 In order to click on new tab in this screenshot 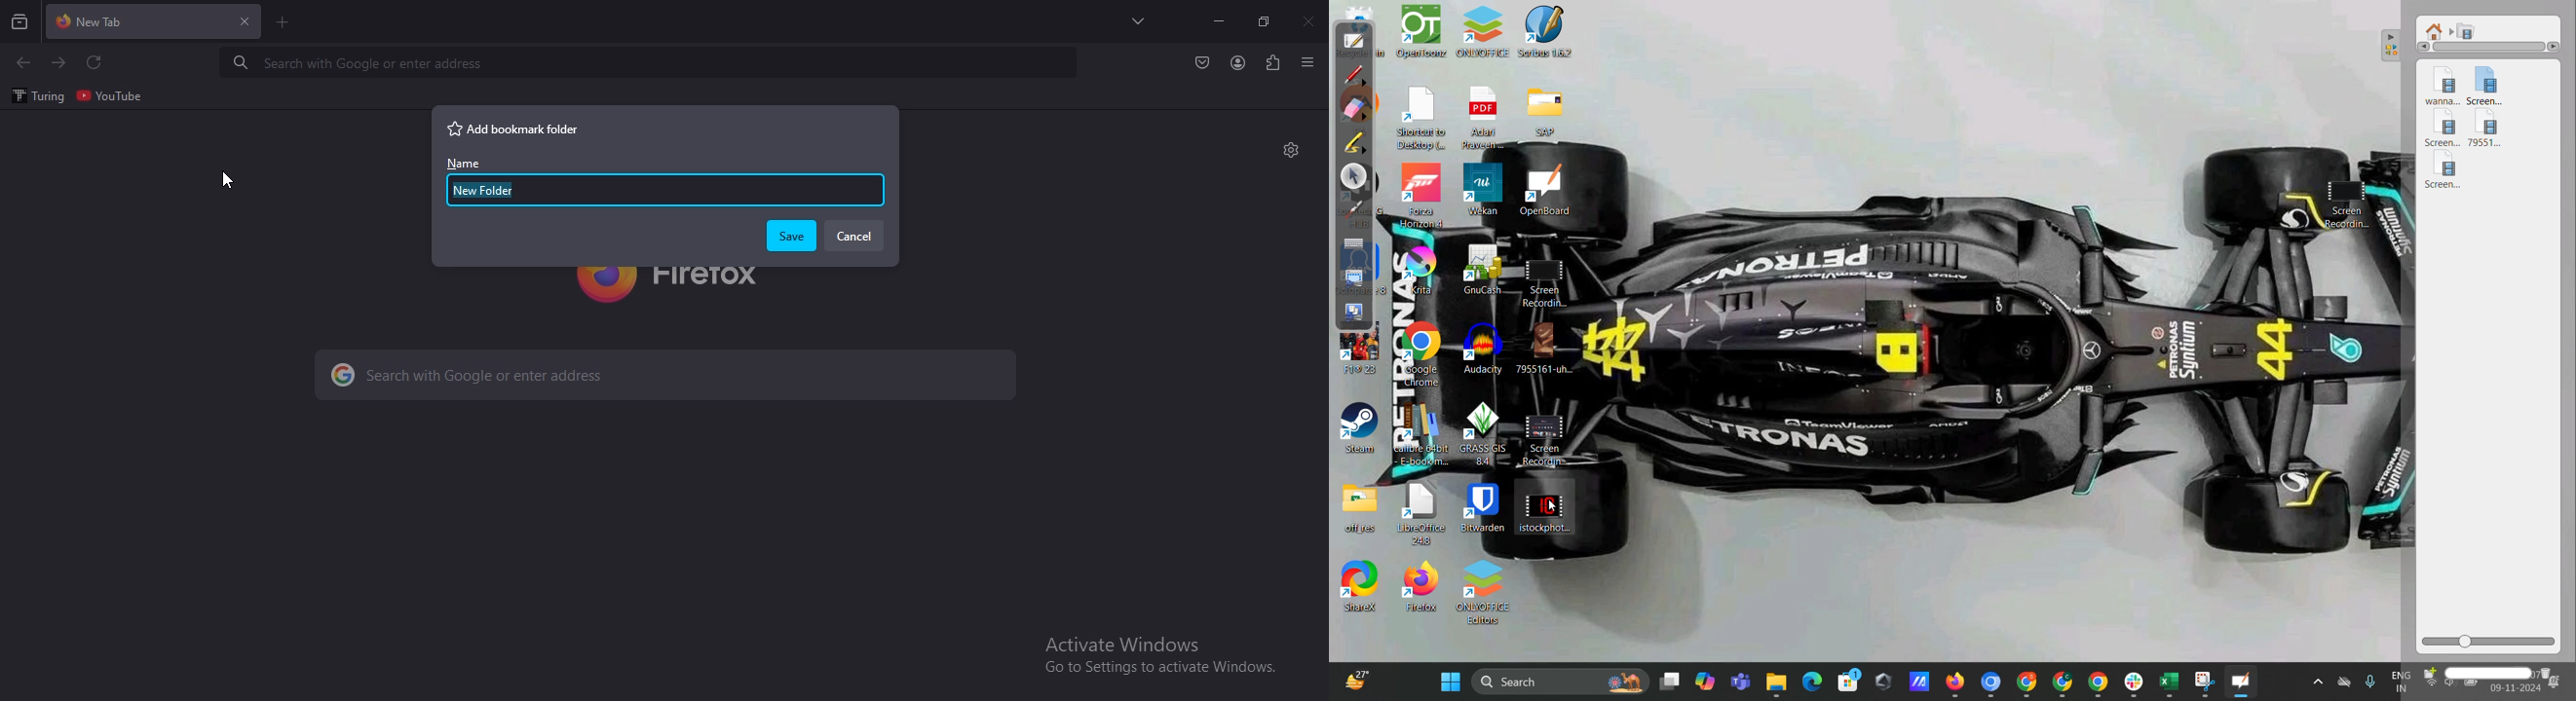, I will do `click(284, 24)`.